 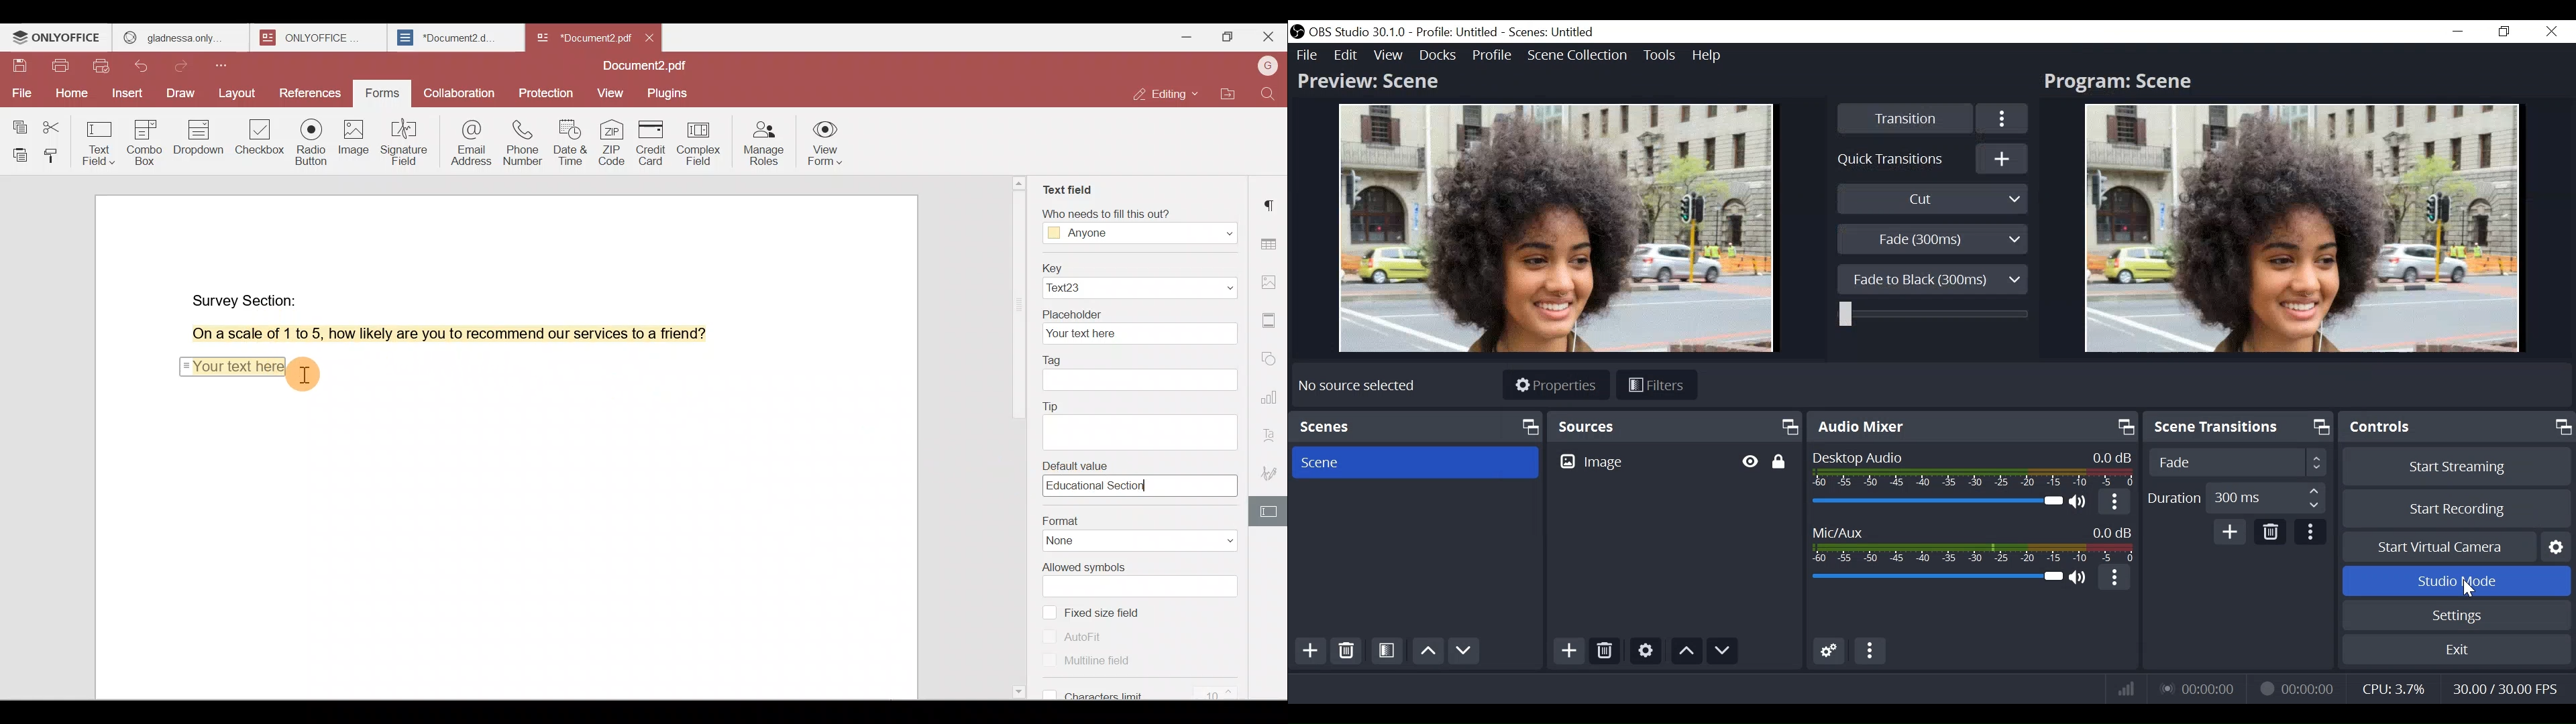 What do you see at coordinates (1357, 386) in the screenshot?
I see `No source available` at bounding box center [1357, 386].